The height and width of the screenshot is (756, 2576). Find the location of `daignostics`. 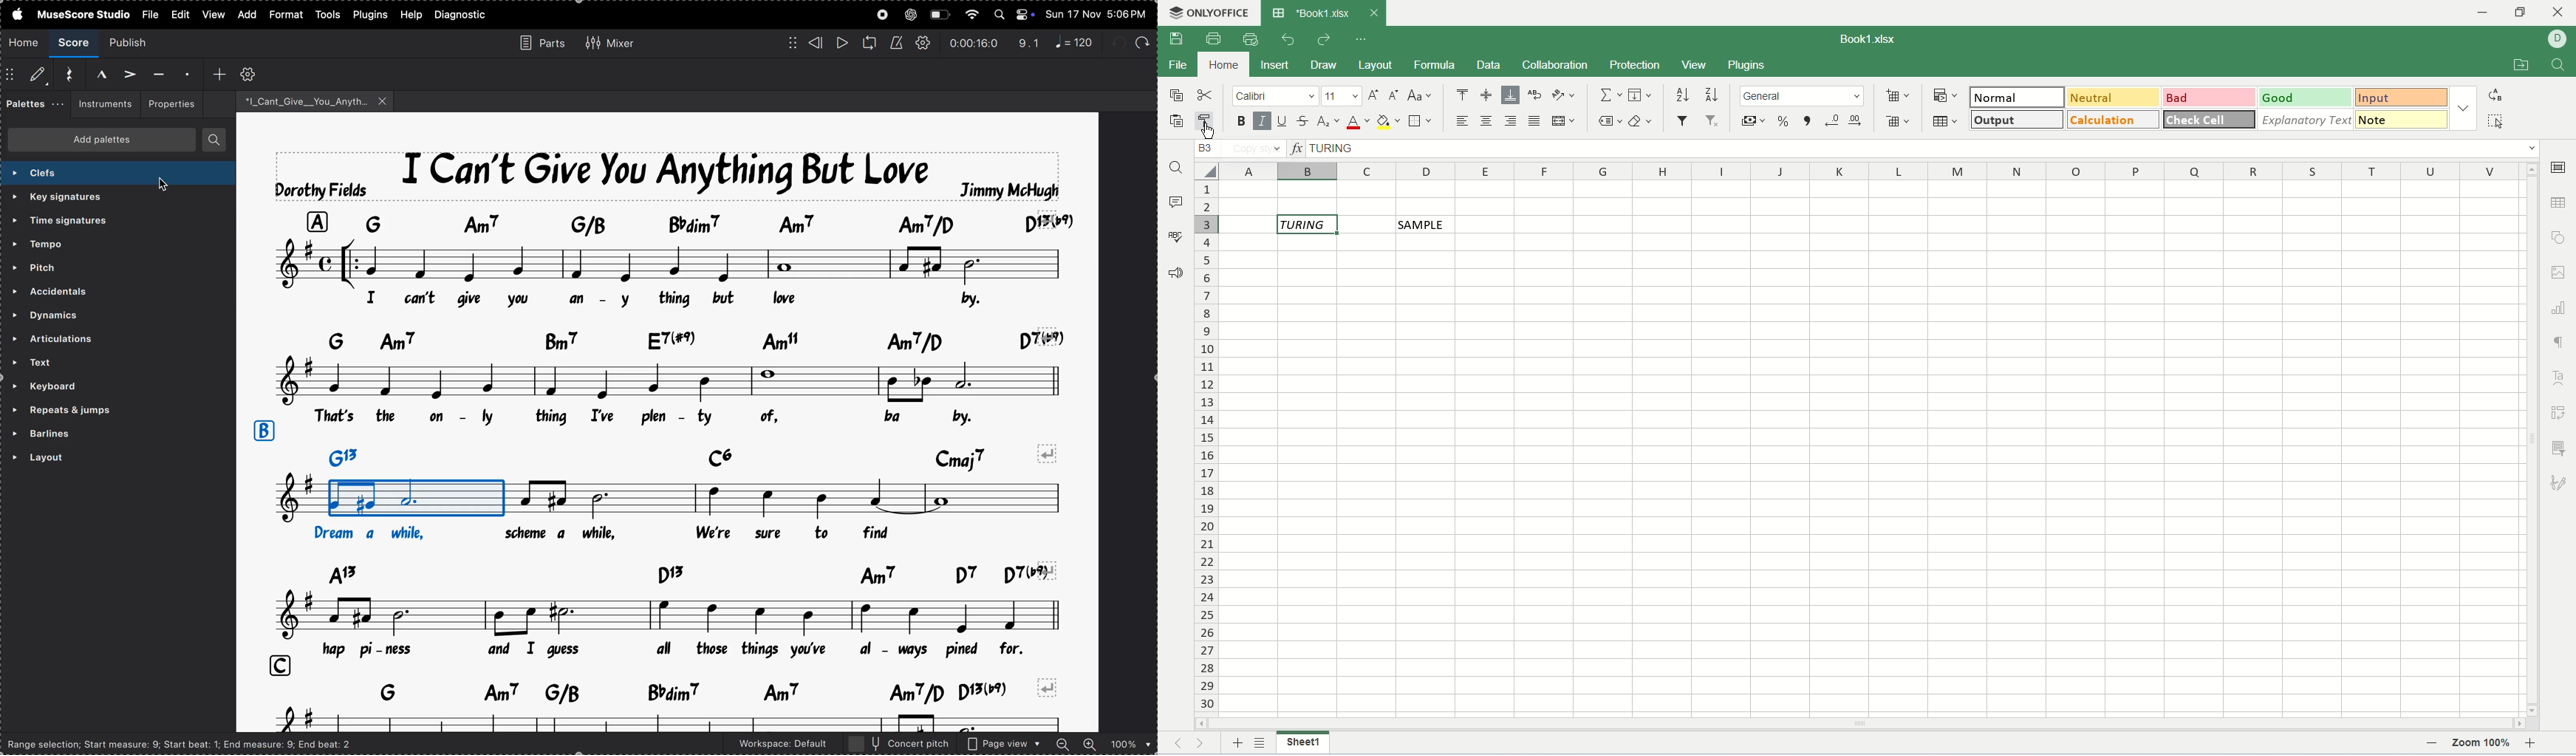

daignostics is located at coordinates (464, 15).